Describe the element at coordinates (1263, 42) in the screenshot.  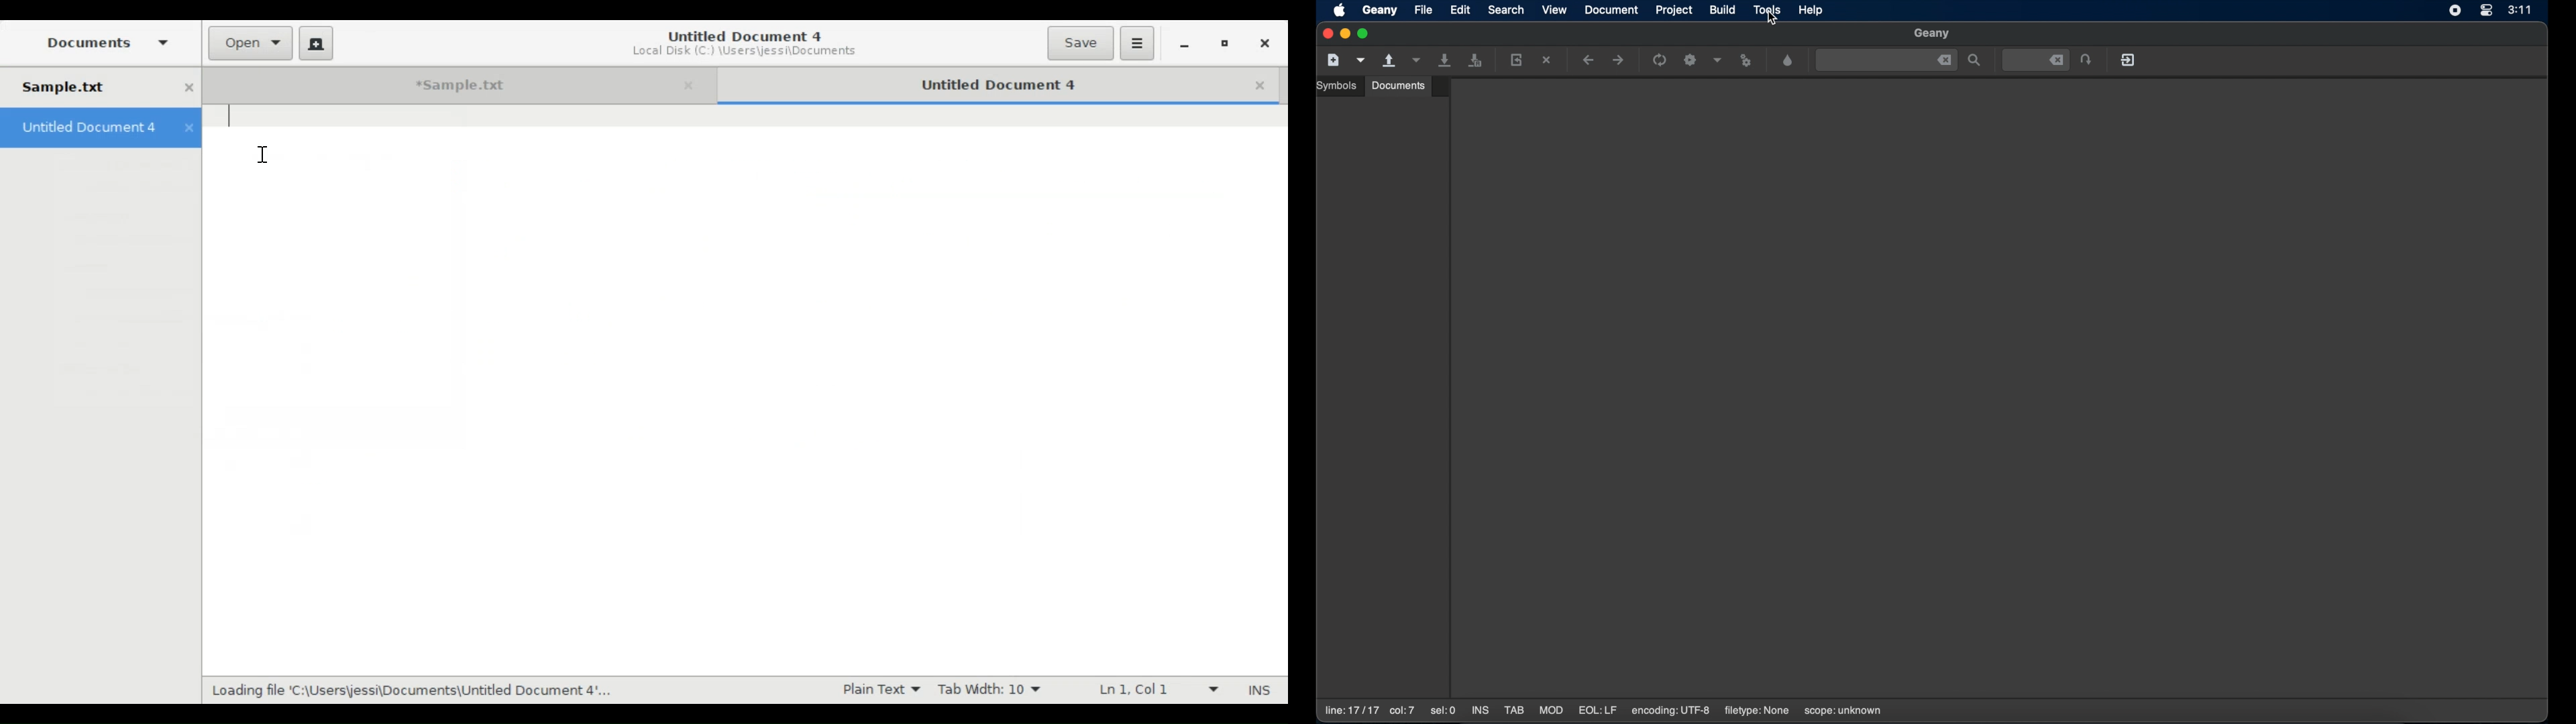
I see `Close` at that location.